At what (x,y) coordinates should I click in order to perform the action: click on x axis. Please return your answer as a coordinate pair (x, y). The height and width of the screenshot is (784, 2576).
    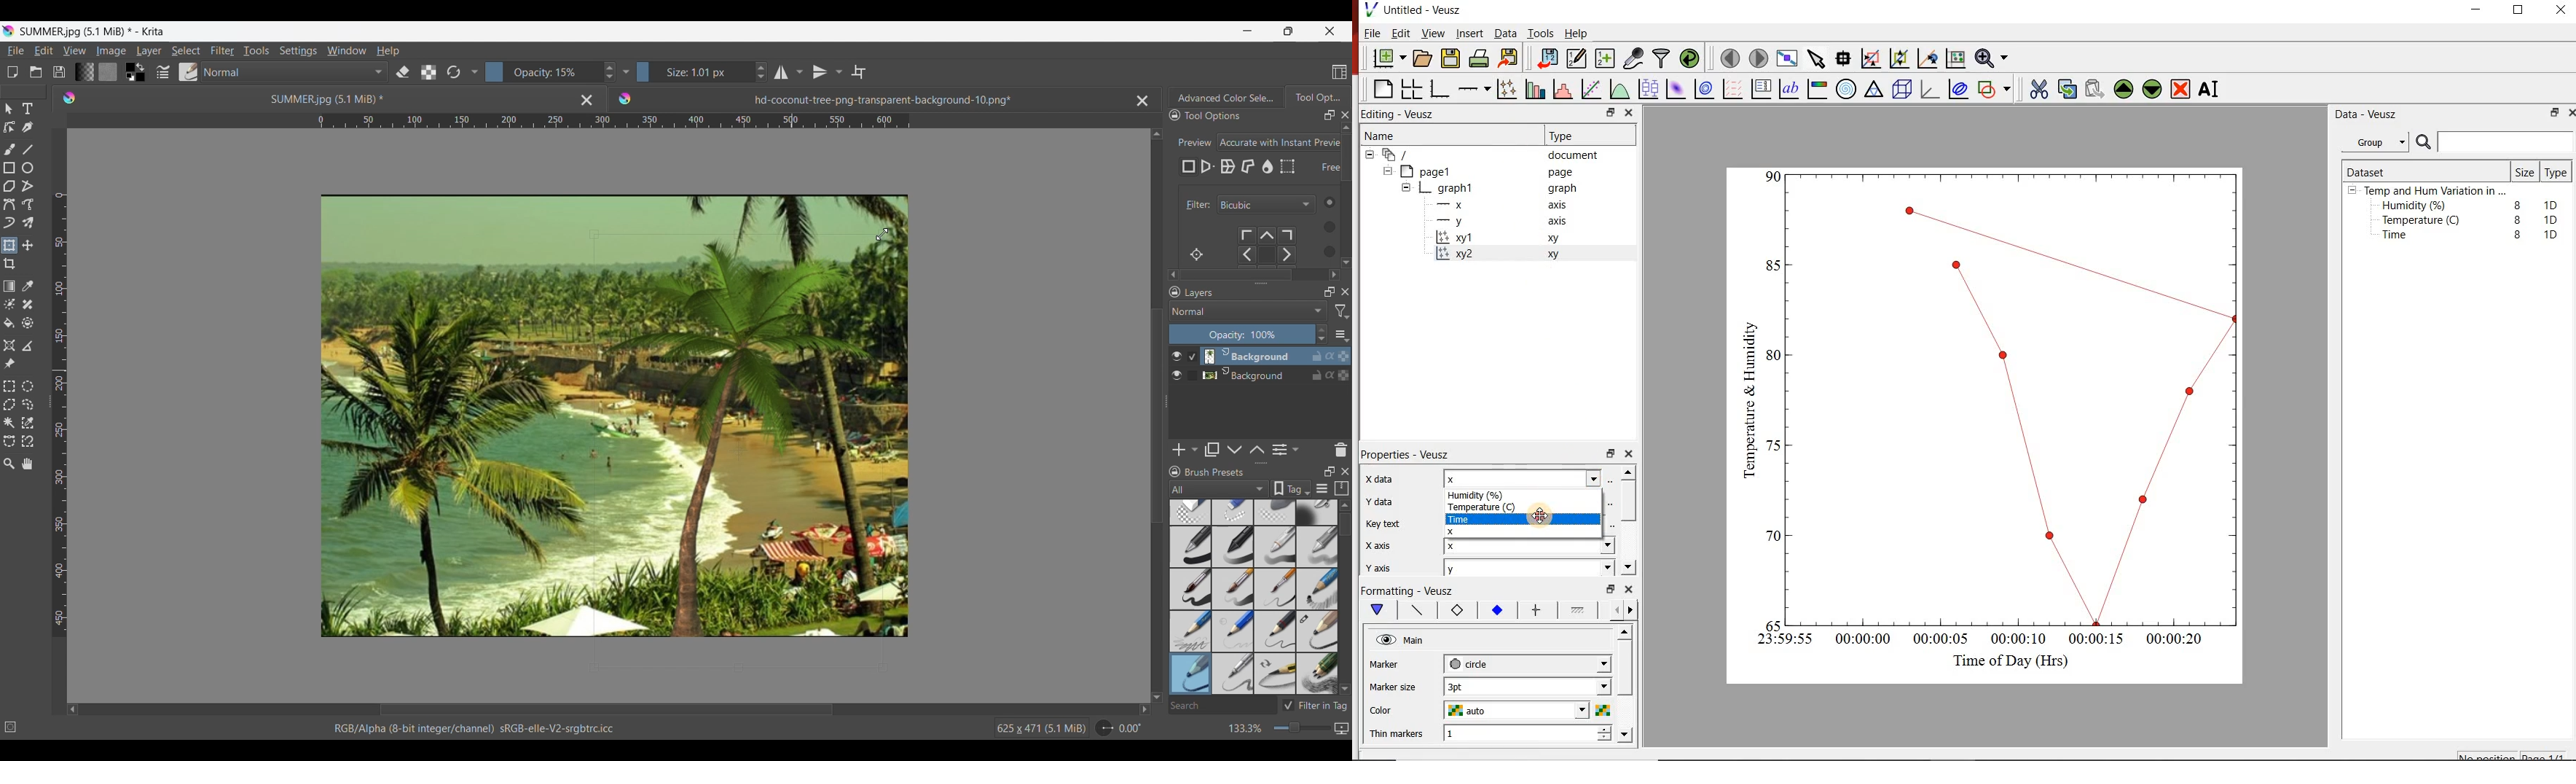
    Looking at the image, I should click on (1387, 545).